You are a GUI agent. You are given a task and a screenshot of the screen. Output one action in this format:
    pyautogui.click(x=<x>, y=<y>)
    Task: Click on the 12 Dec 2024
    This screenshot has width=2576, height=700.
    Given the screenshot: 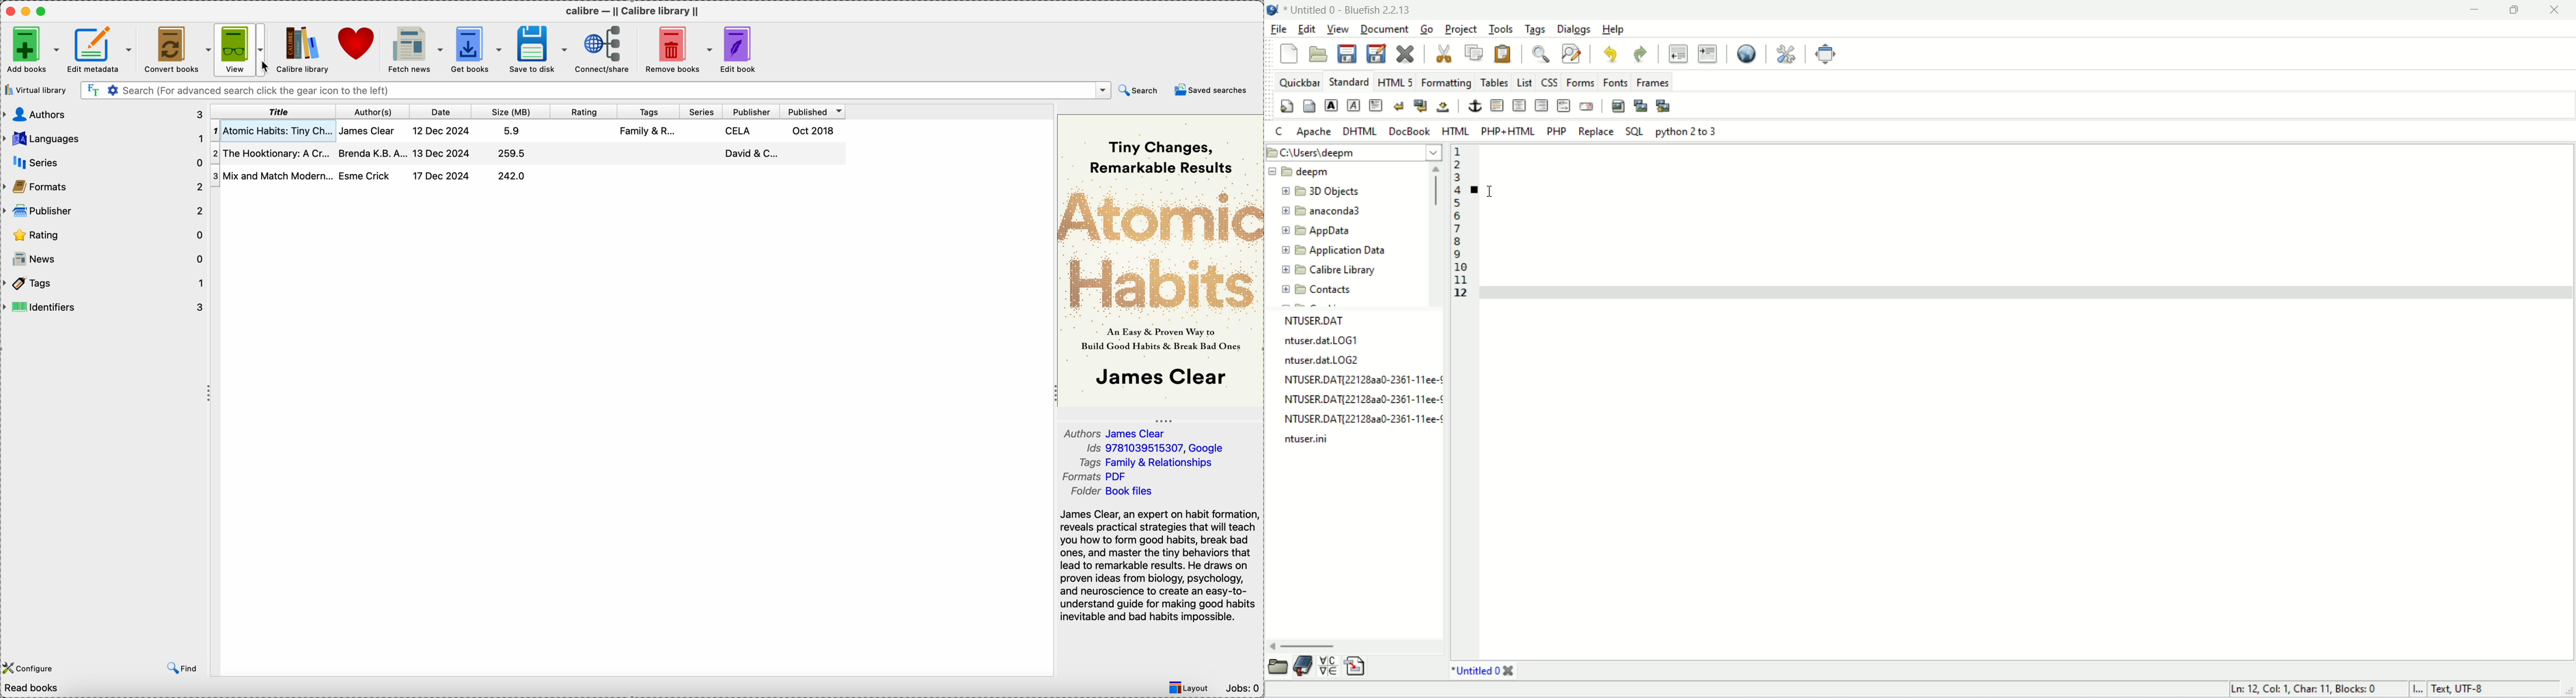 What is the action you would take?
    pyautogui.click(x=442, y=130)
    